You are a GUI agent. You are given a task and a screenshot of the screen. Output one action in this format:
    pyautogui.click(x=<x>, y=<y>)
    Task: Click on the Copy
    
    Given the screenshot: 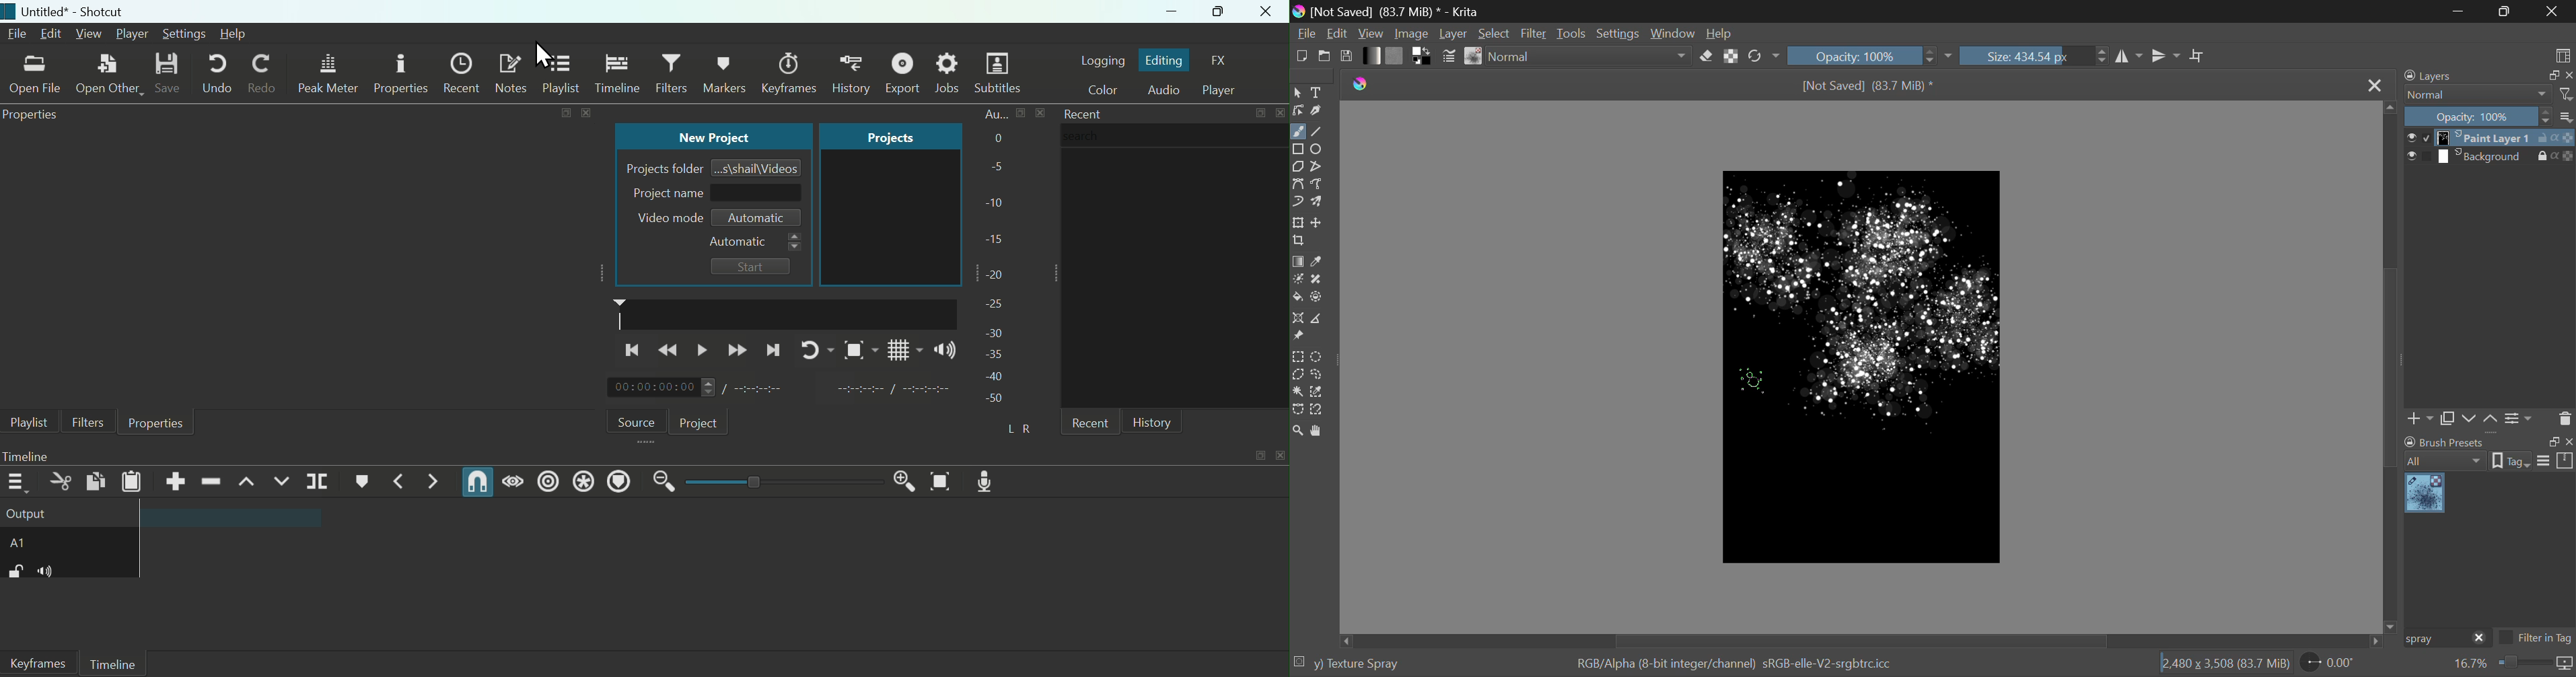 What is the action you would take?
    pyautogui.click(x=95, y=483)
    